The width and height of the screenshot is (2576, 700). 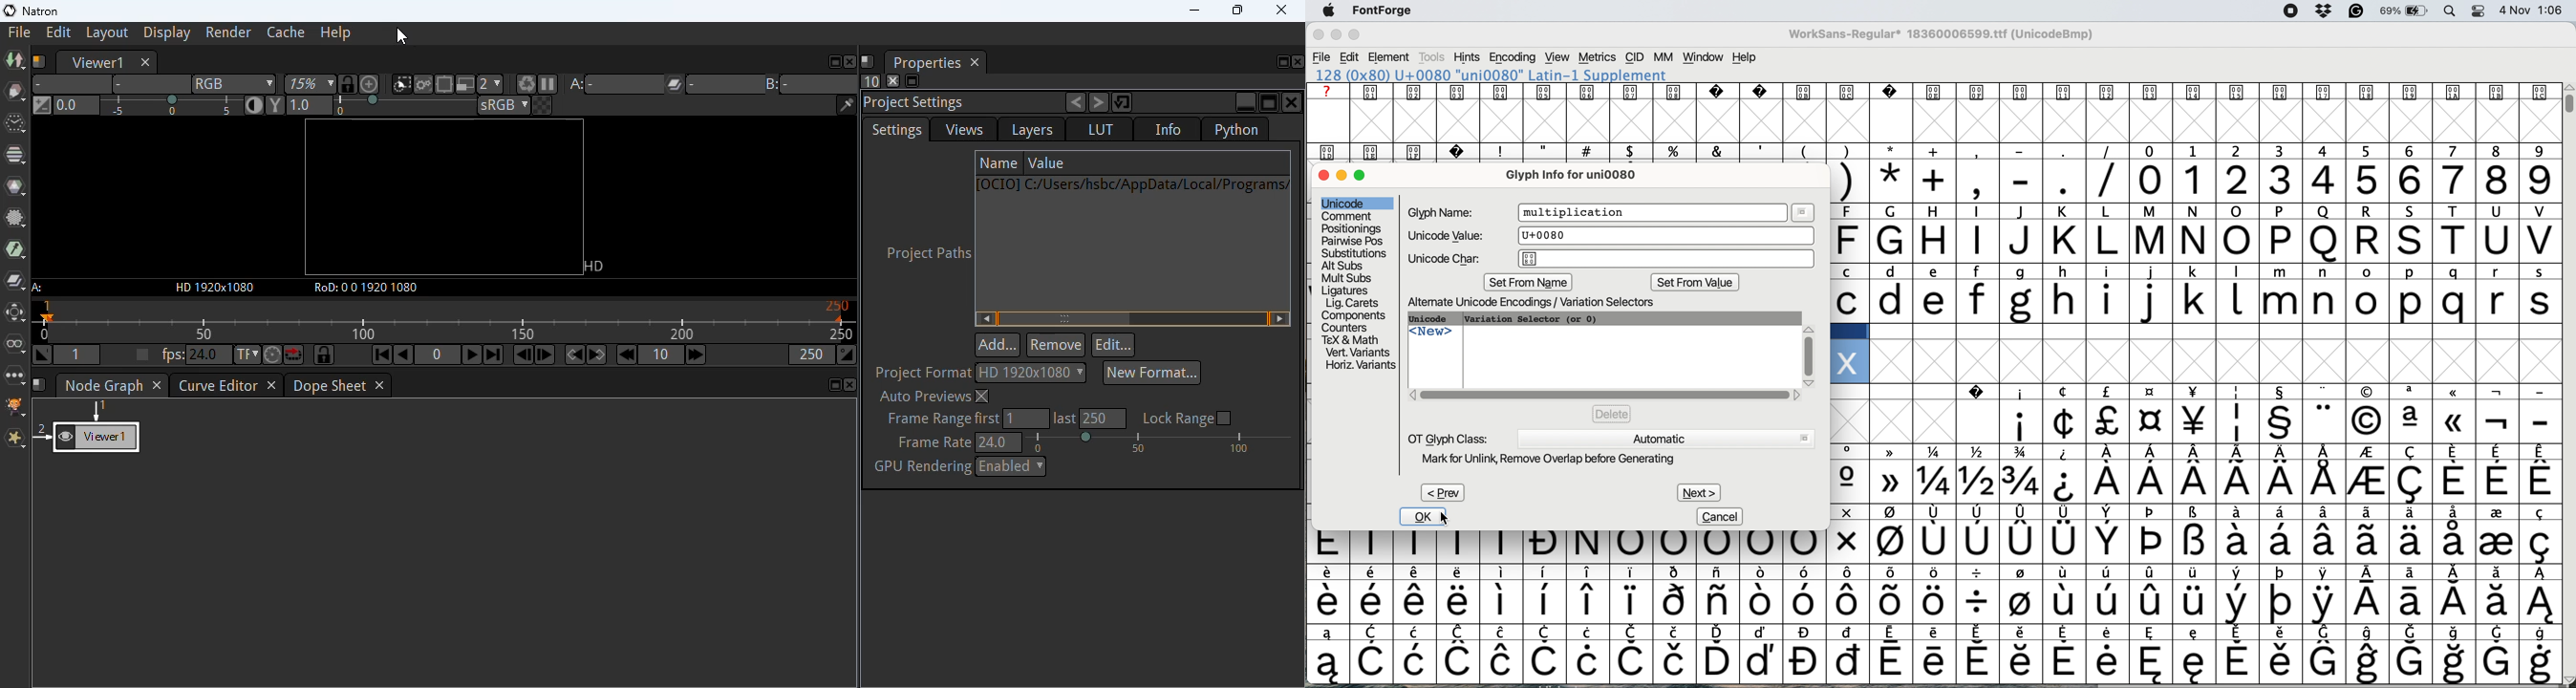 I want to click on cid, so click(x=1634, y=57).